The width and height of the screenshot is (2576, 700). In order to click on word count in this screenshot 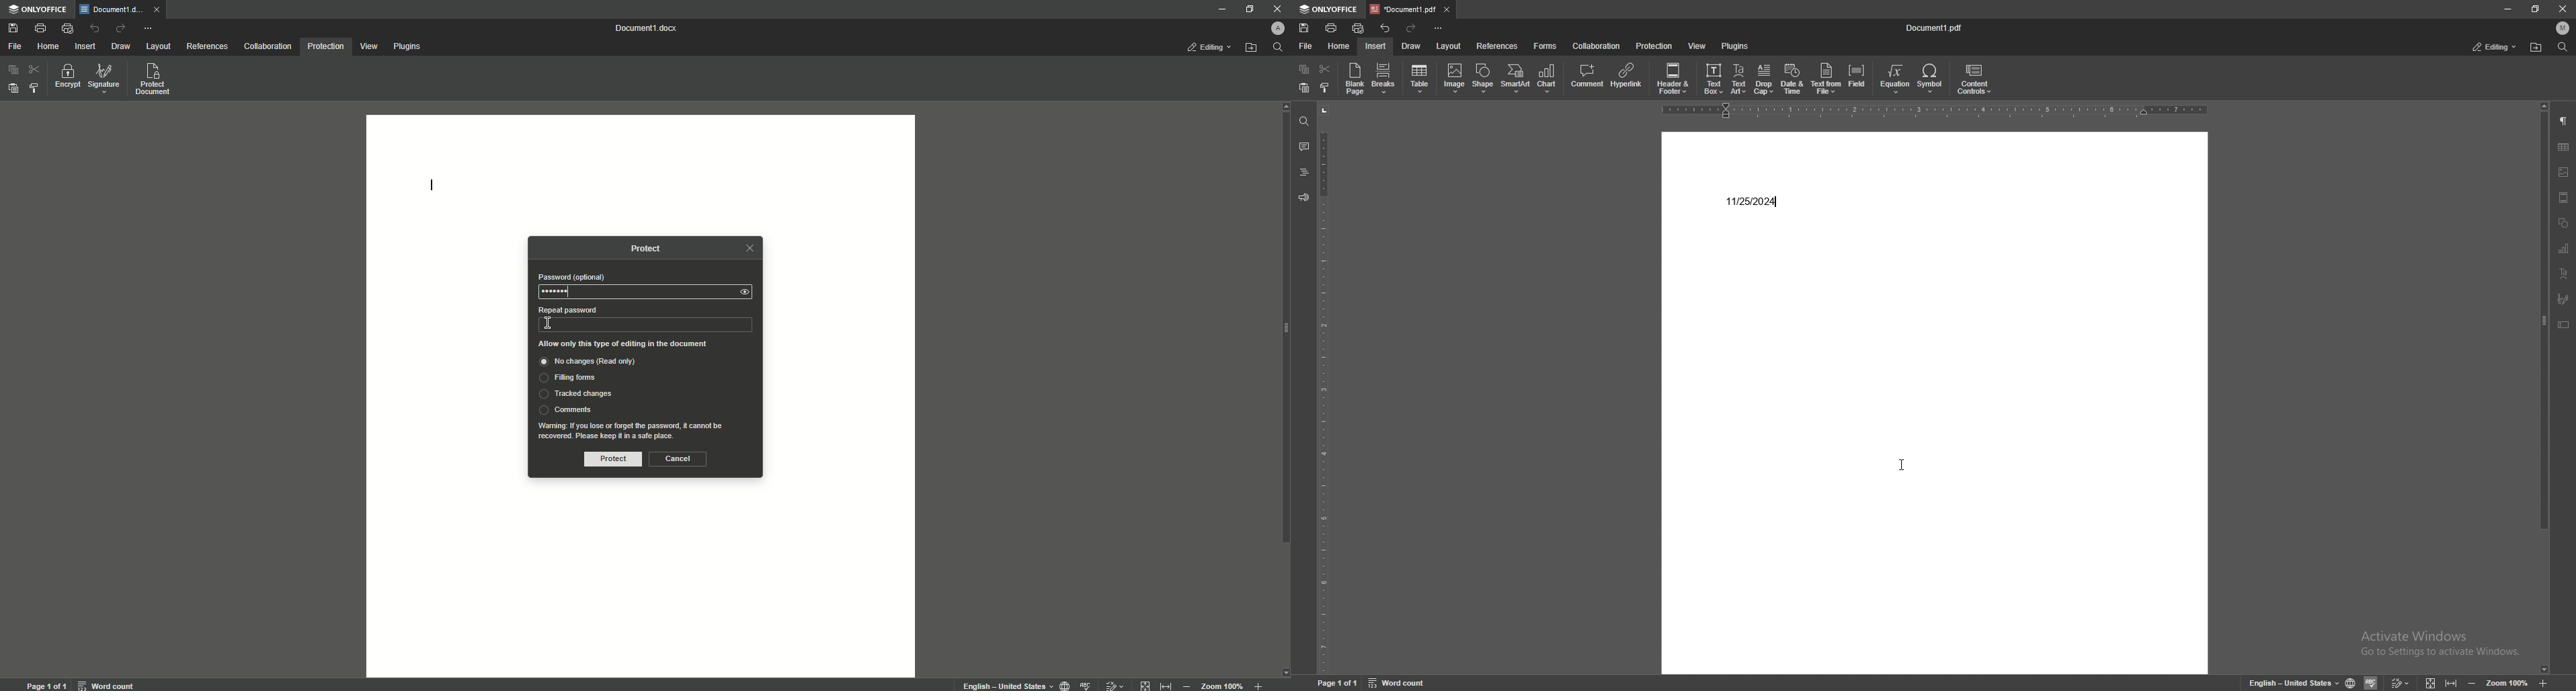, I will do `click(109, 683)`.